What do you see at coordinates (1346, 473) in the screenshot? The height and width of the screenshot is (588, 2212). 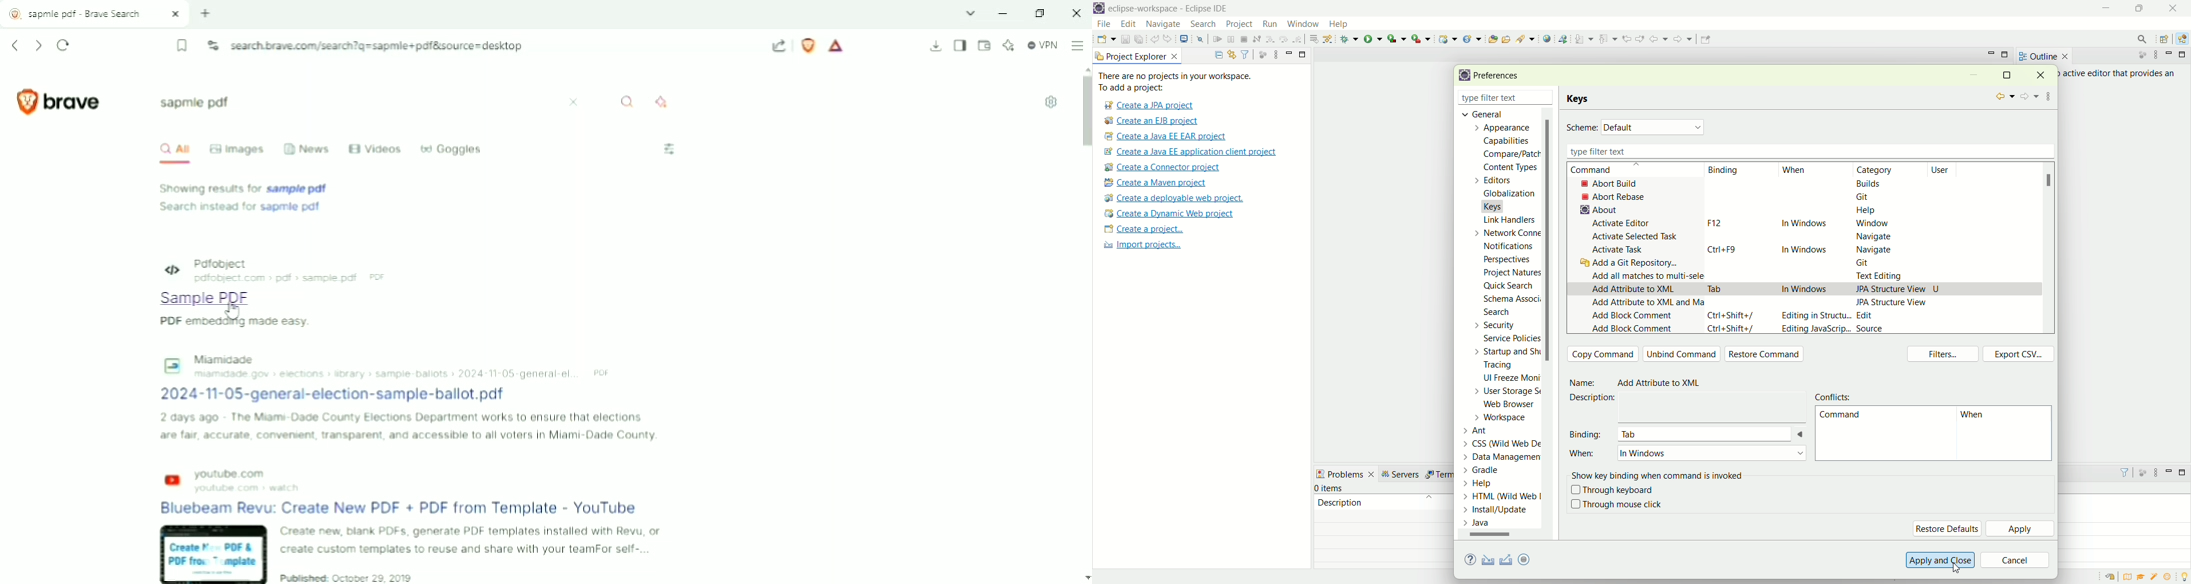 I see `problems` at bounding box center [1346, 473].